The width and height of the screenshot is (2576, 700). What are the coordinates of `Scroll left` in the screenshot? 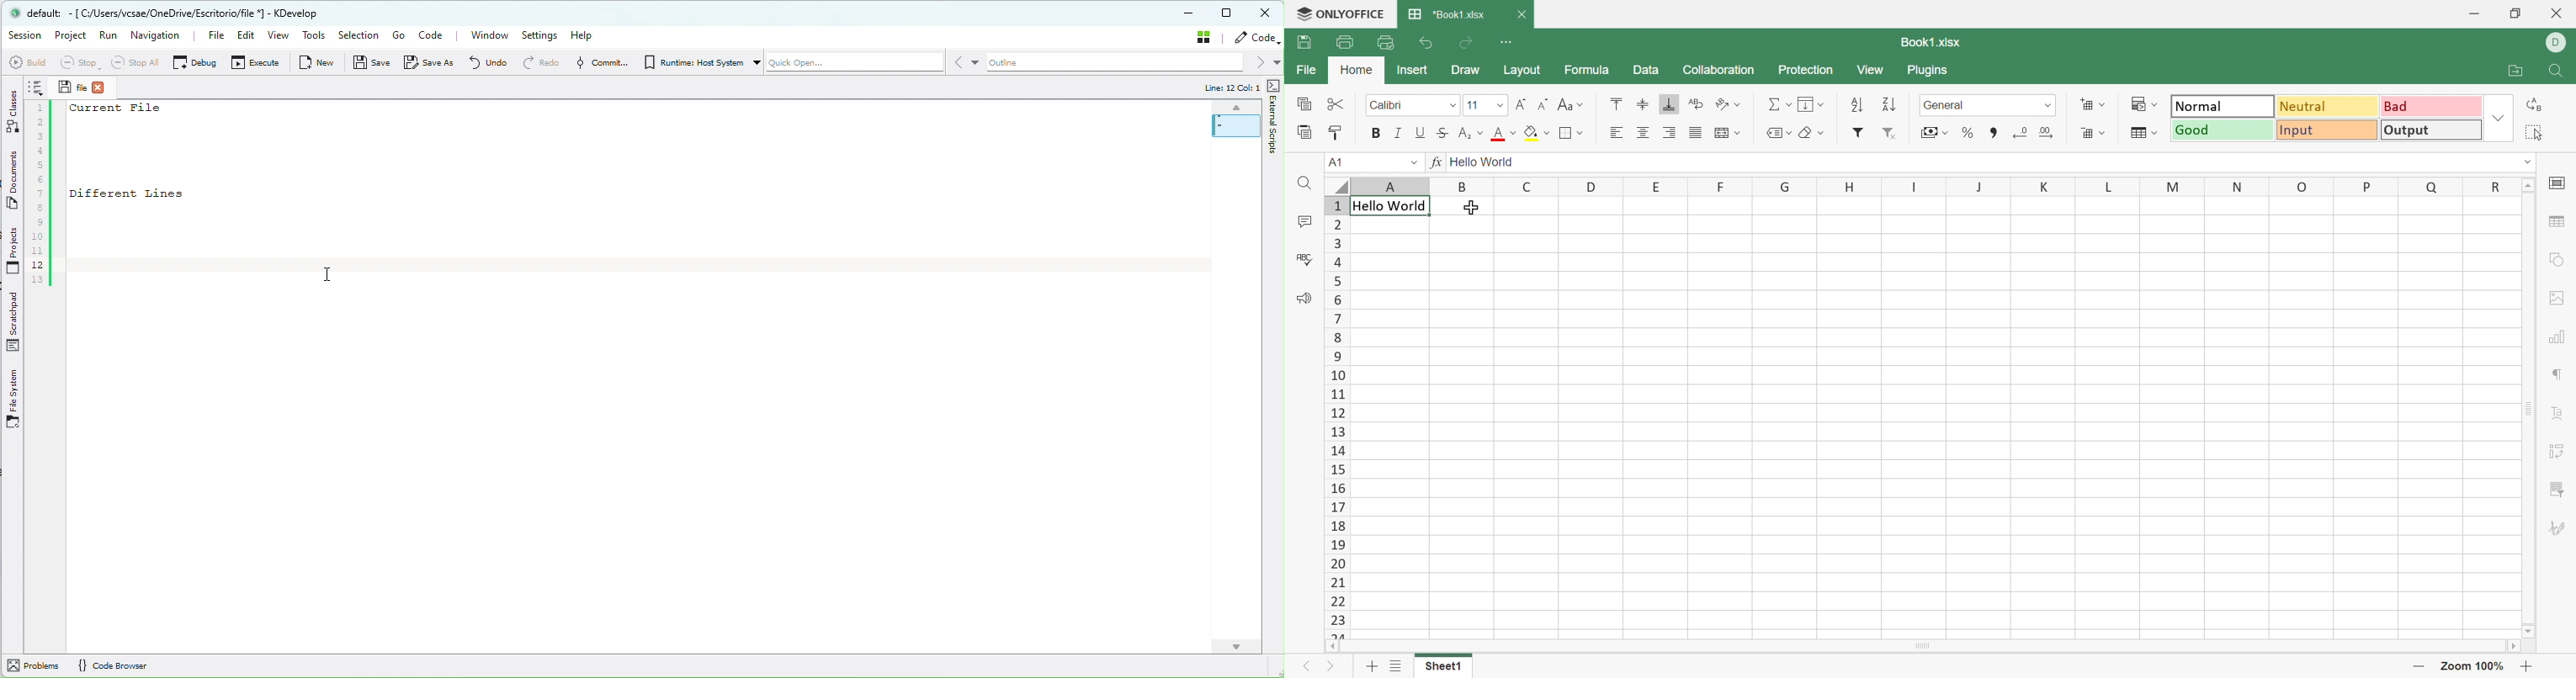 It's located at (1331, 646).